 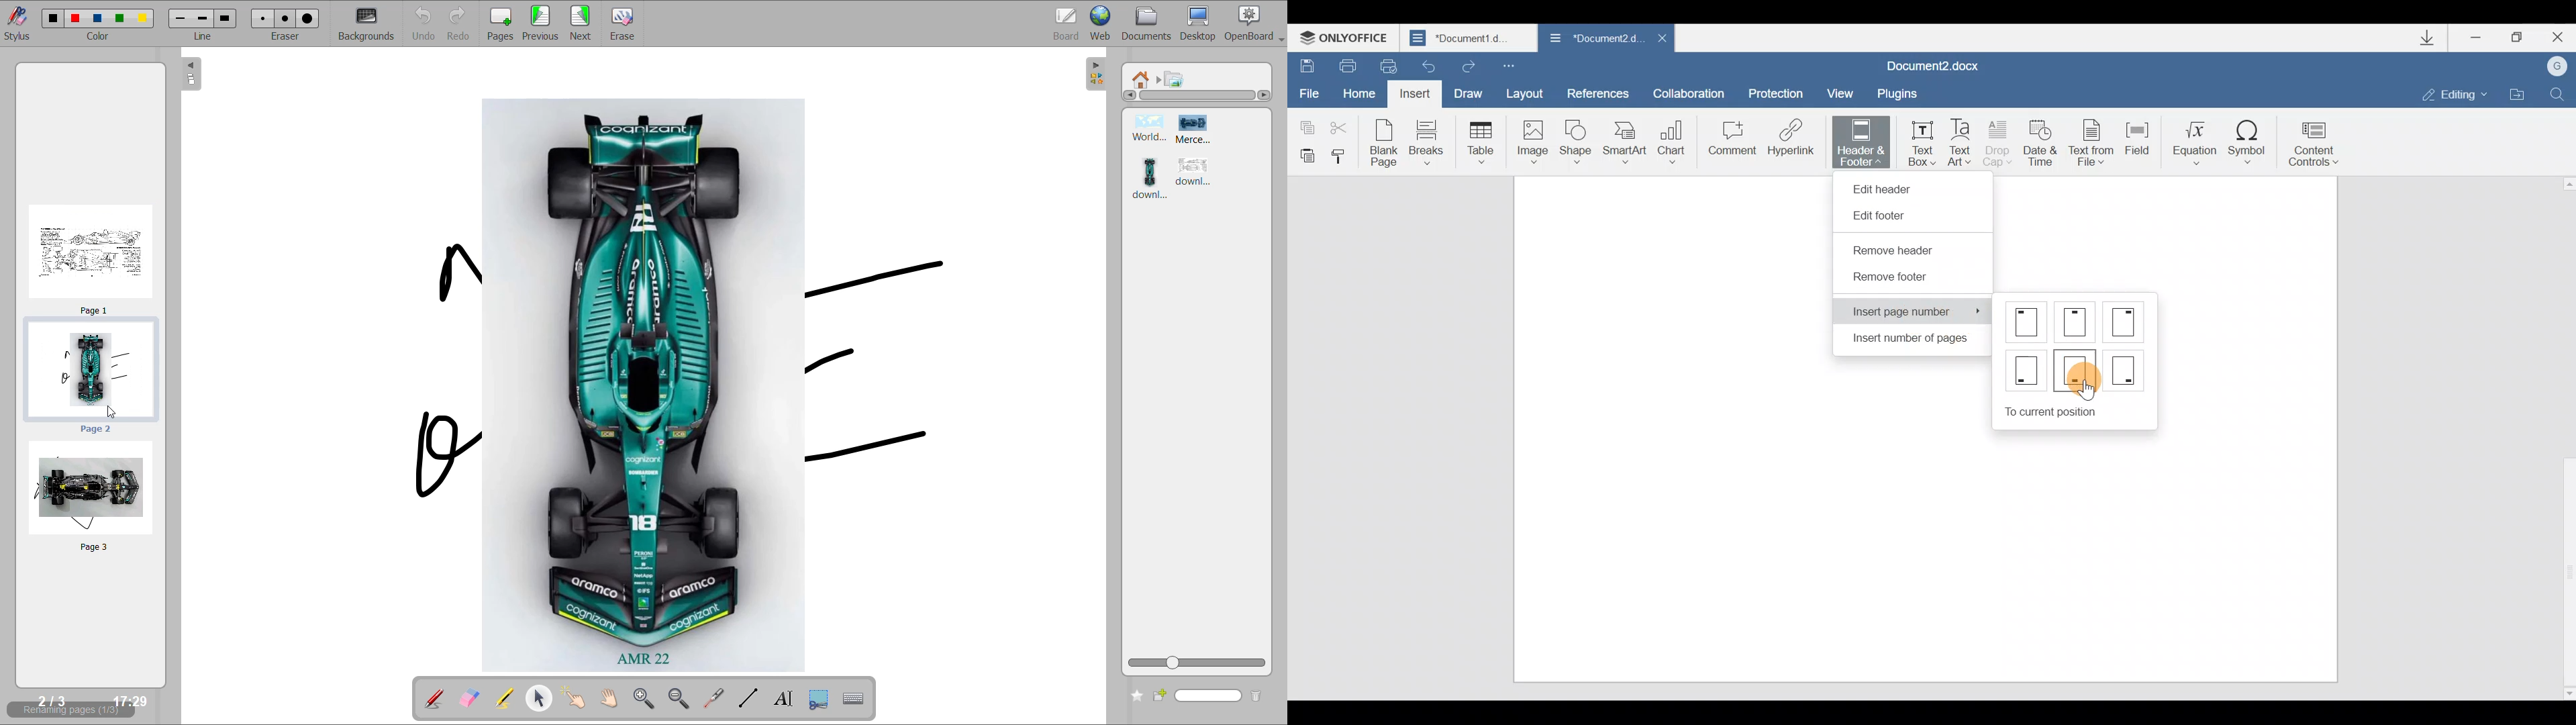 I want to click on ONLYOFFICE, so click(x=1348, y=35).